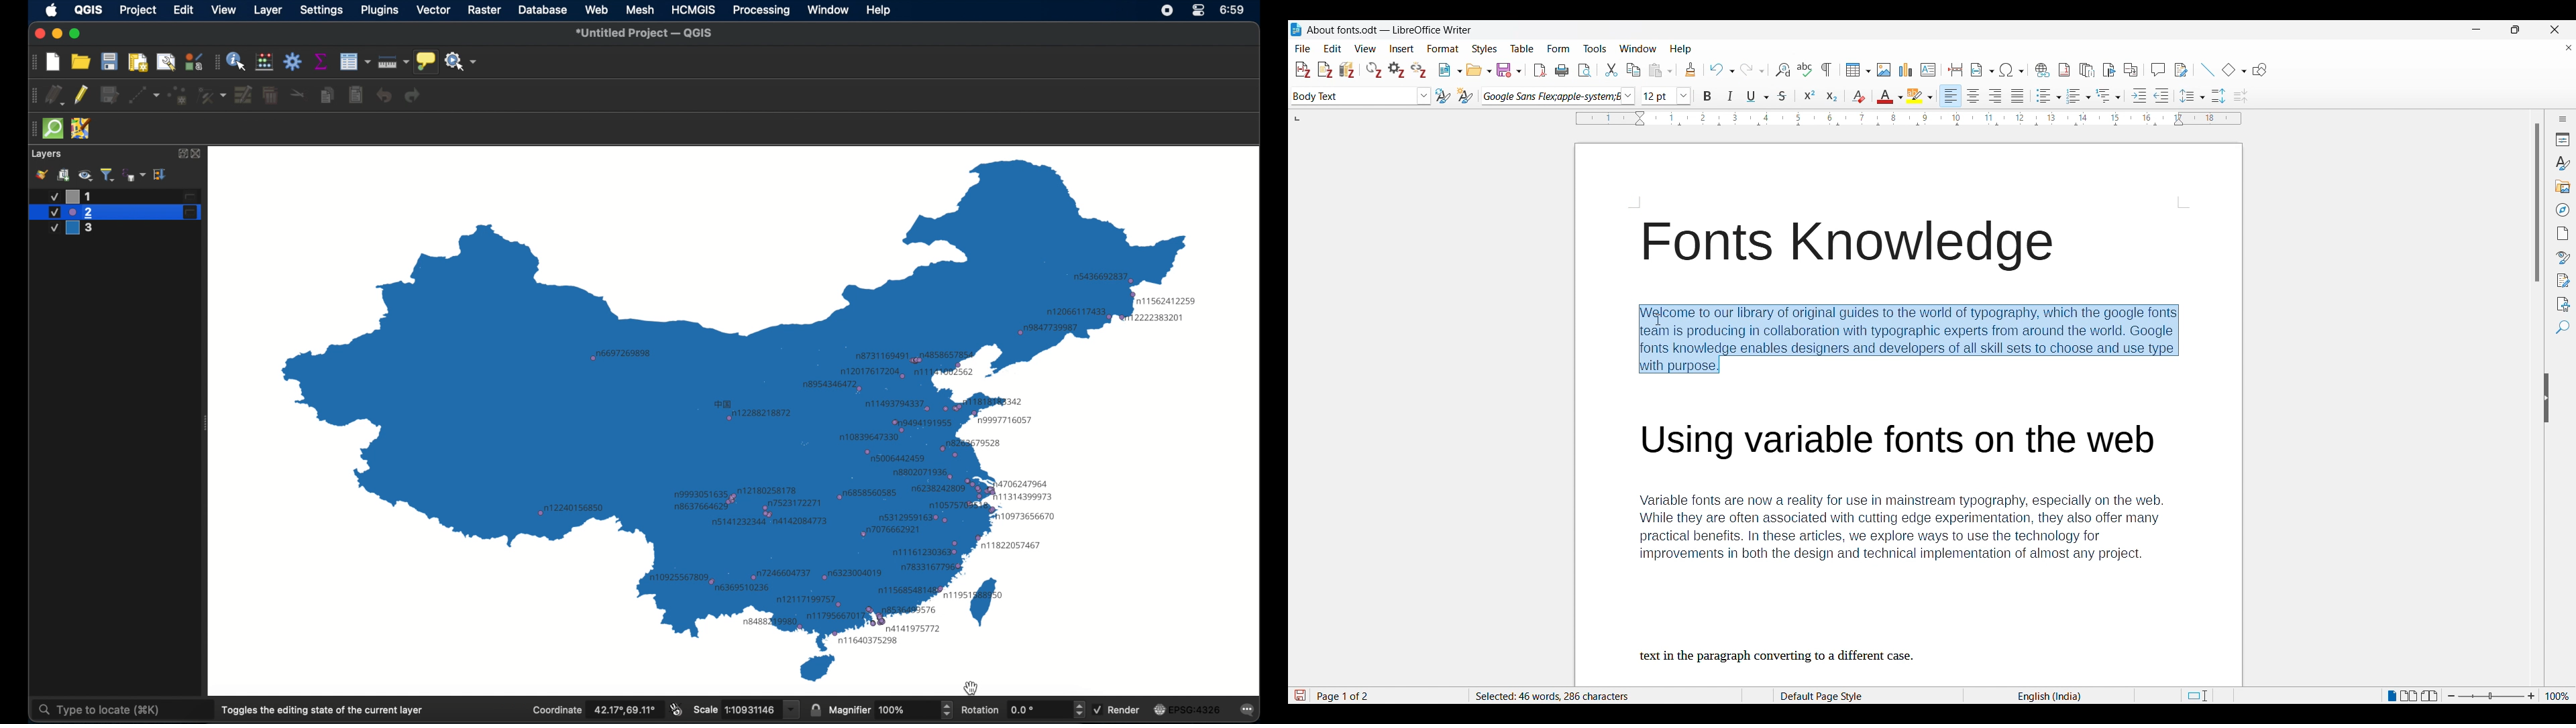  I want to click on Add\Edit citation, so click(1303, 70).